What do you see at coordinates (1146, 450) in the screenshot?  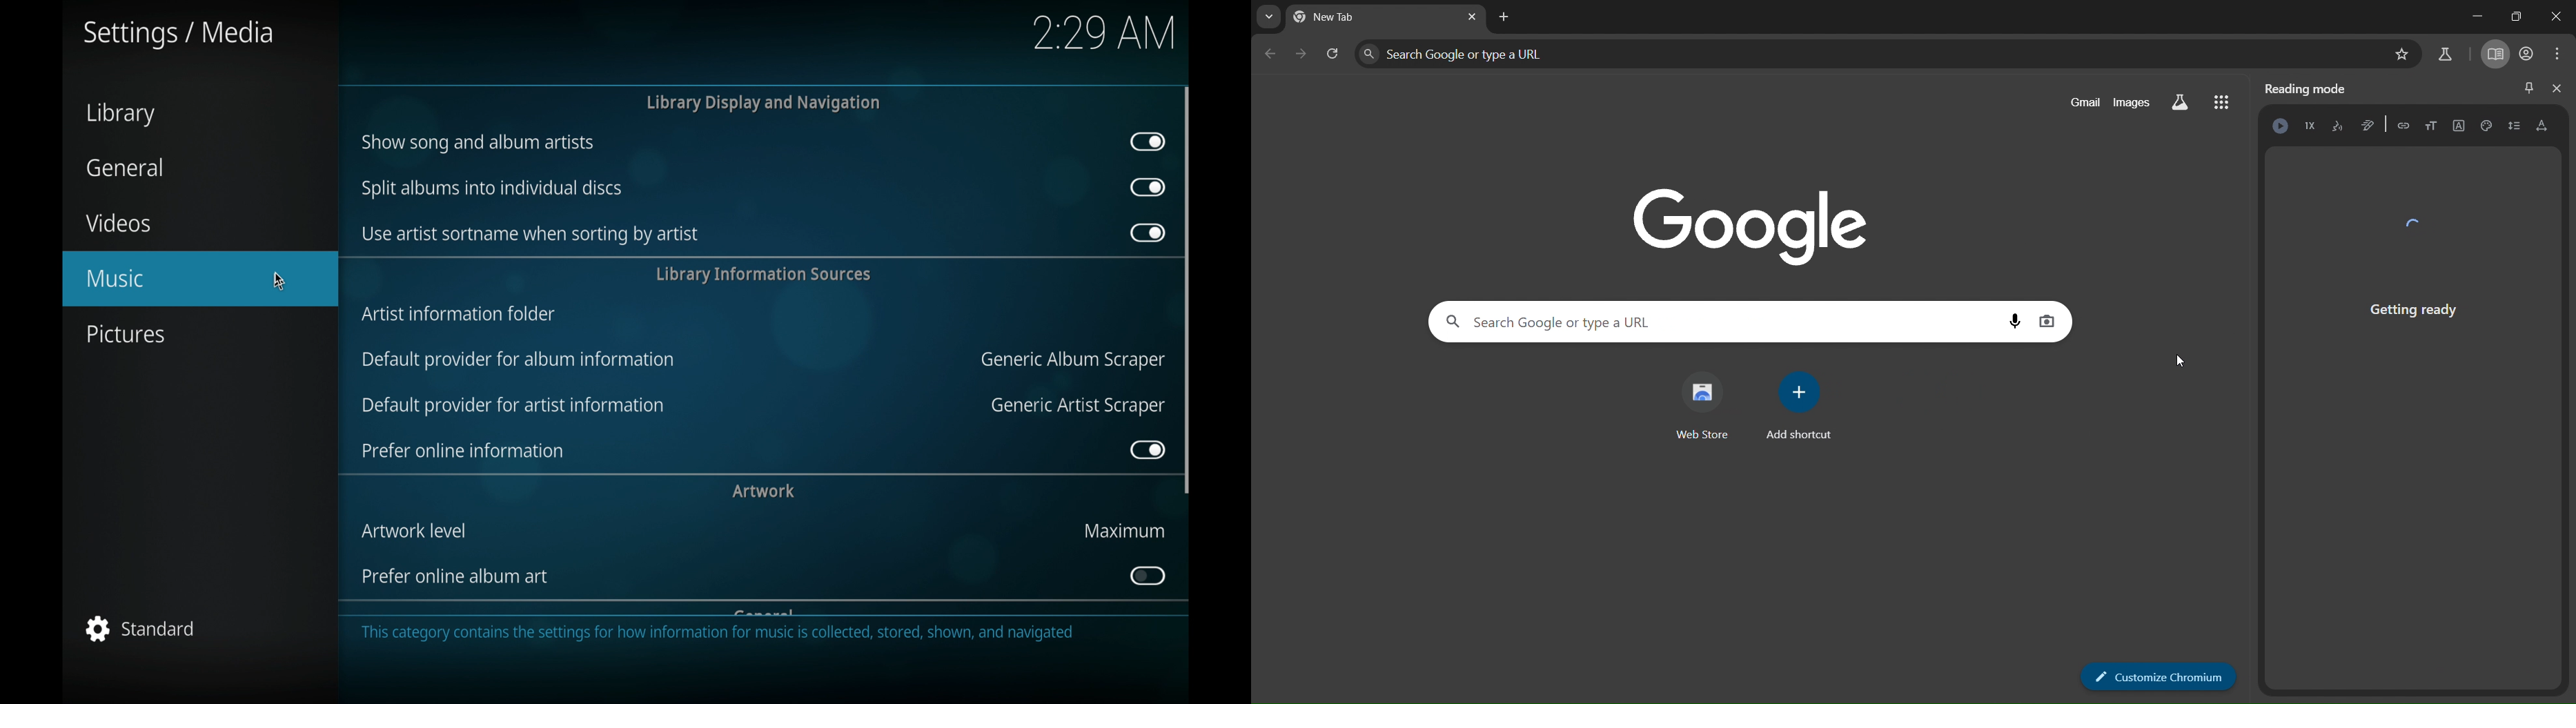 I see `toggle button` at bounding box center [1146, 450].